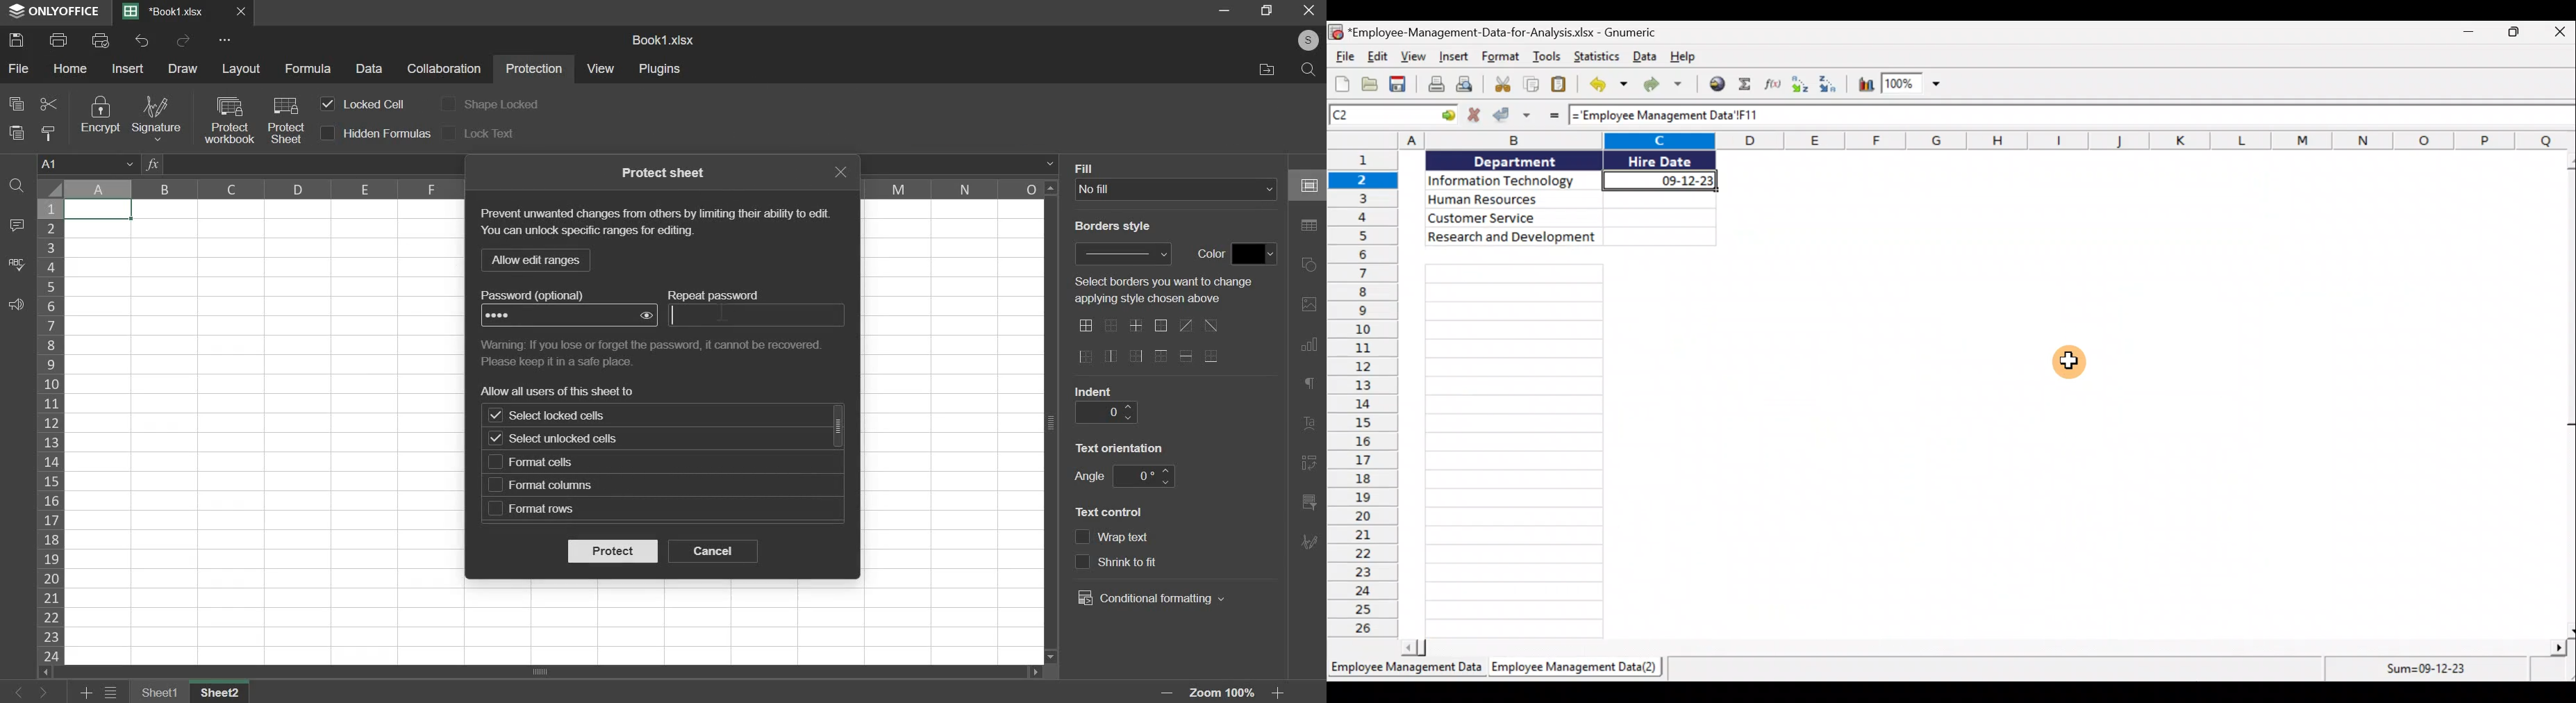  What do you see at coordinates (1281, 693) in the screenshot?
I see `zoom in` at bounding box center [1281, 693].